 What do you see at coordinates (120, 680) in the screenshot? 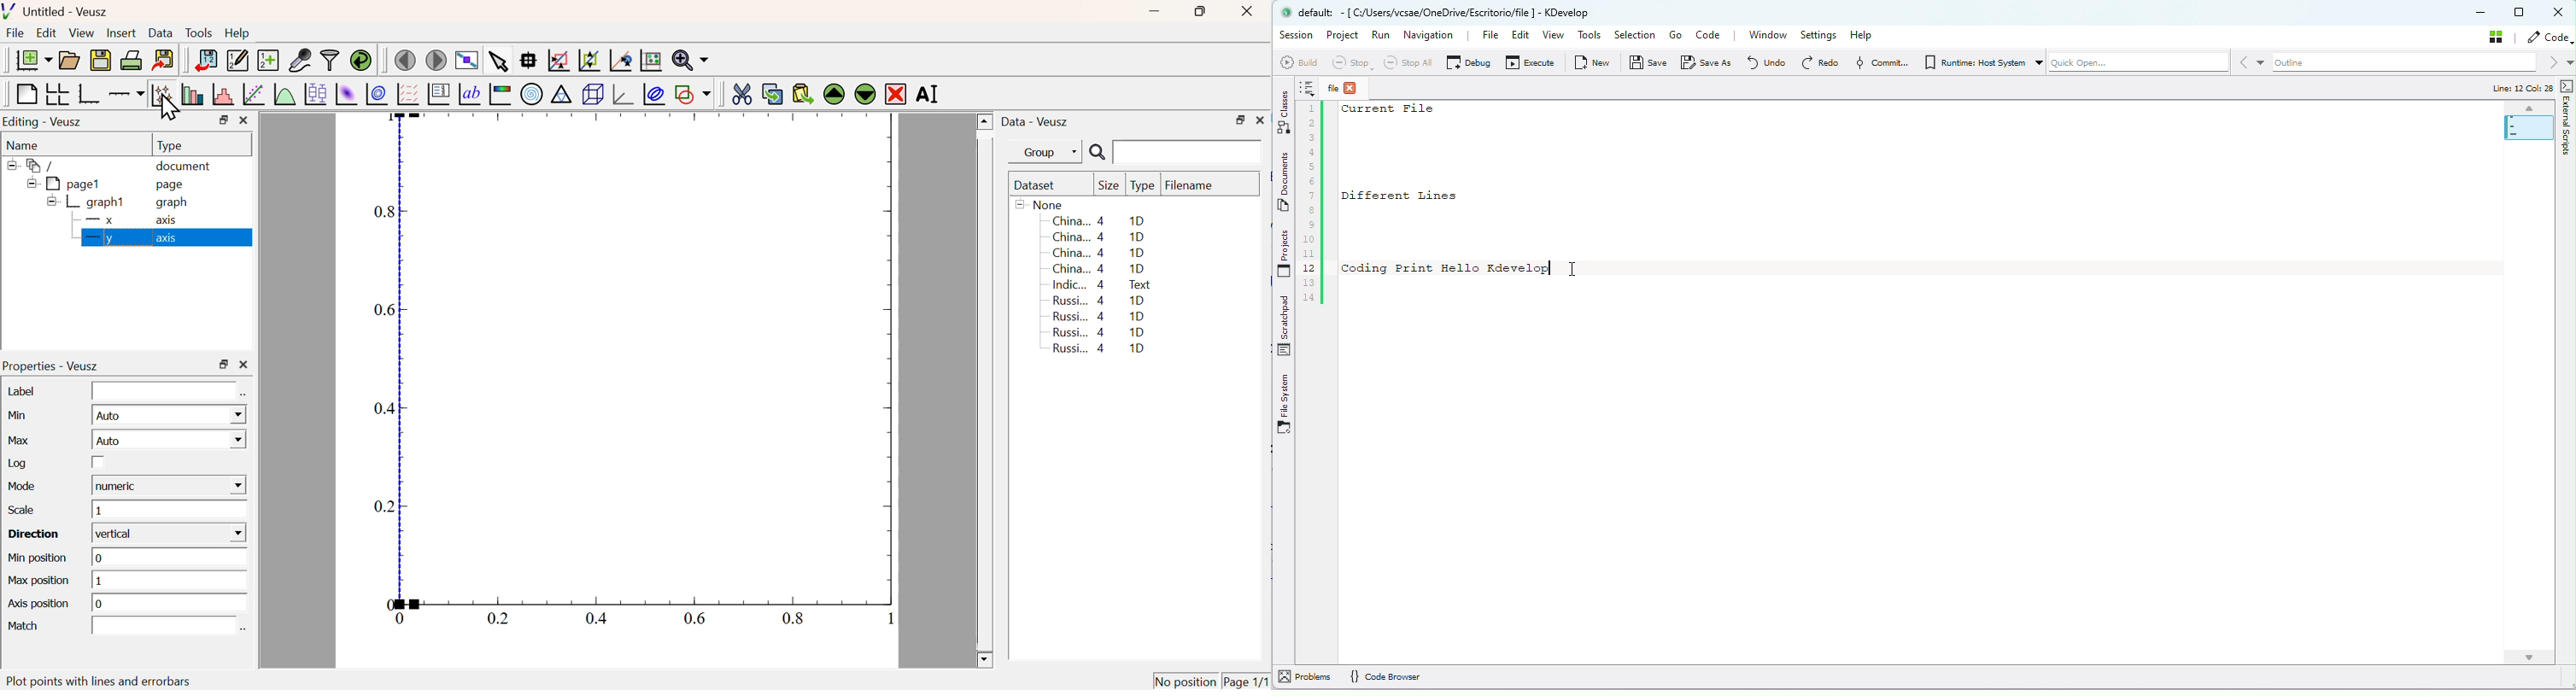
I see `Plot lines with lines and errorbars` at bounding box center [120, 680].